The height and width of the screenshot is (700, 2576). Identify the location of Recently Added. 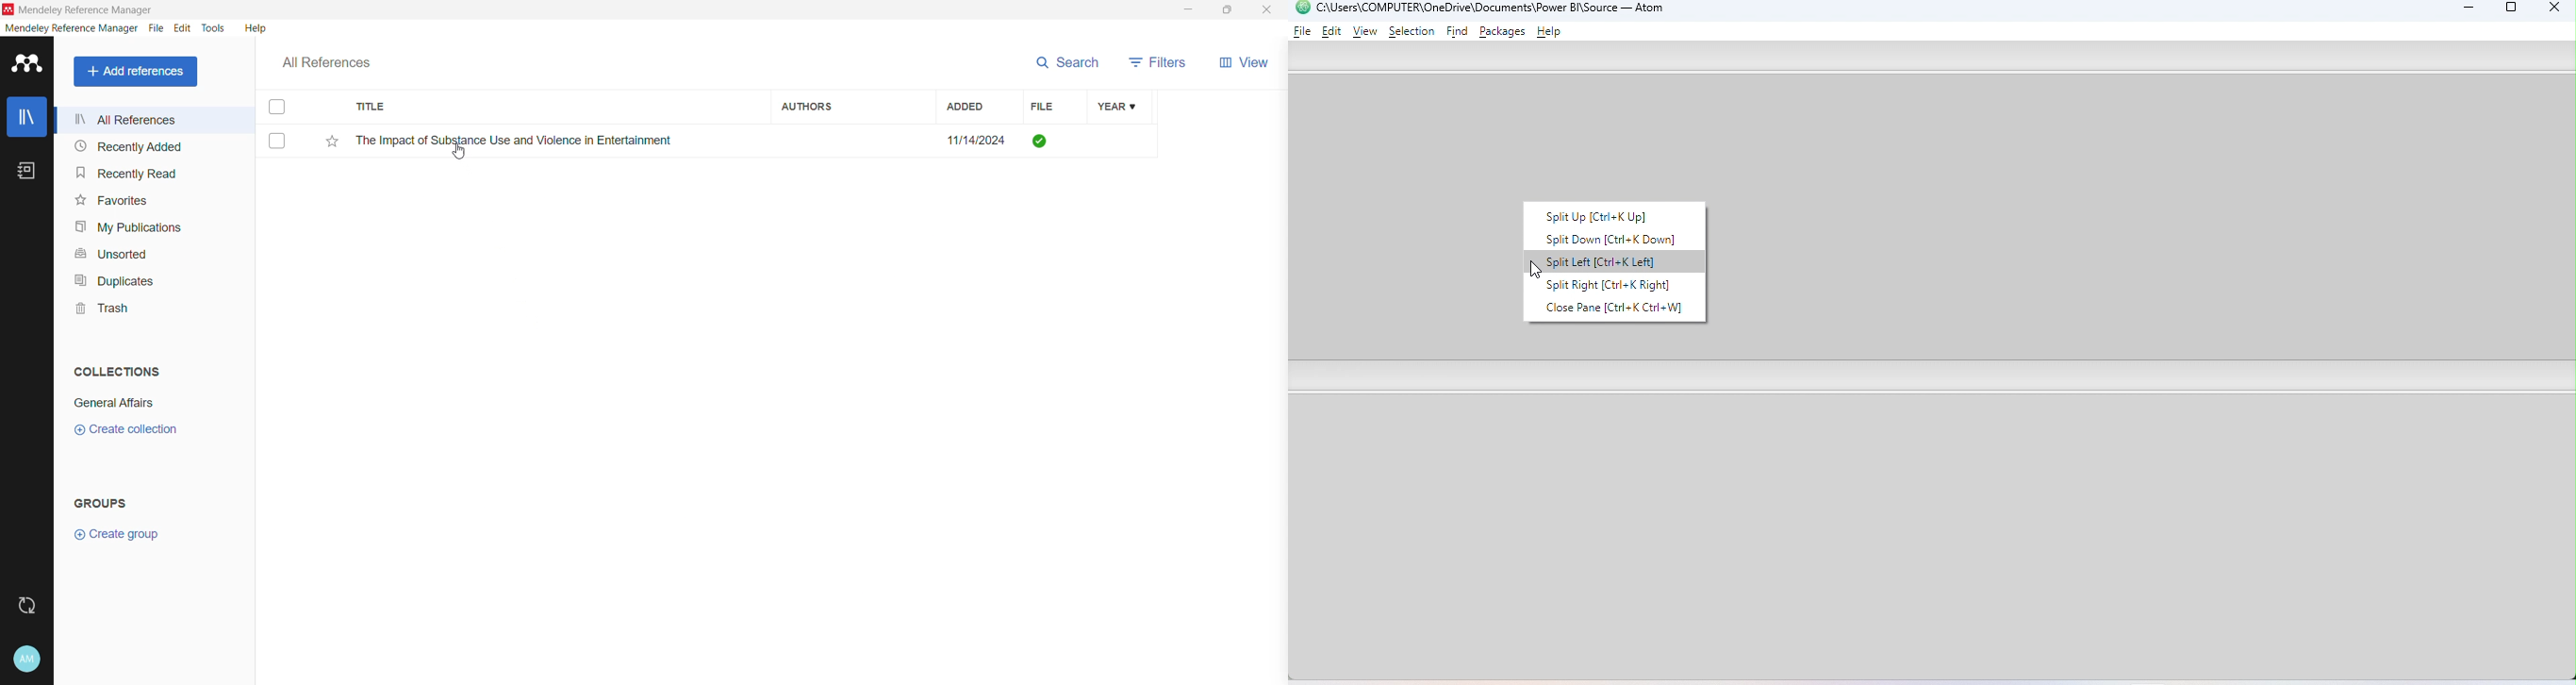
(126, 147).